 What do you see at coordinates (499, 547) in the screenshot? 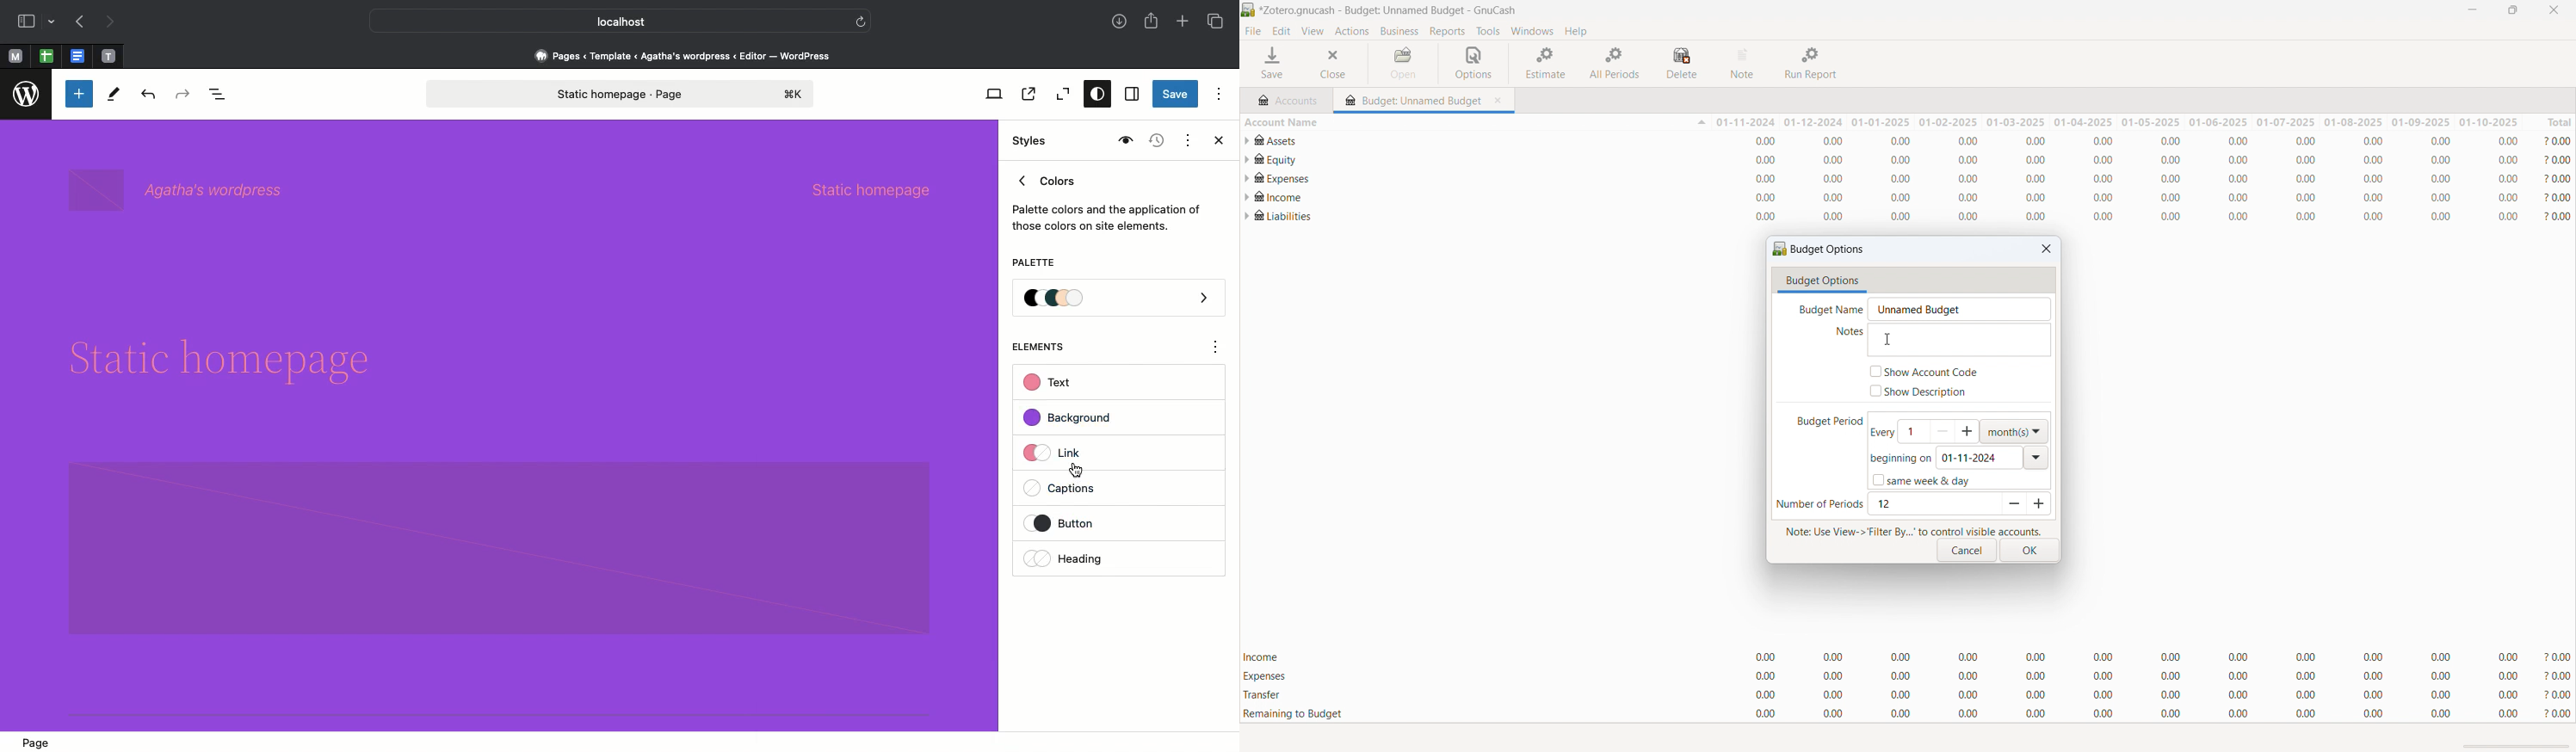
I see `Block` at bounding box center [499, 547].